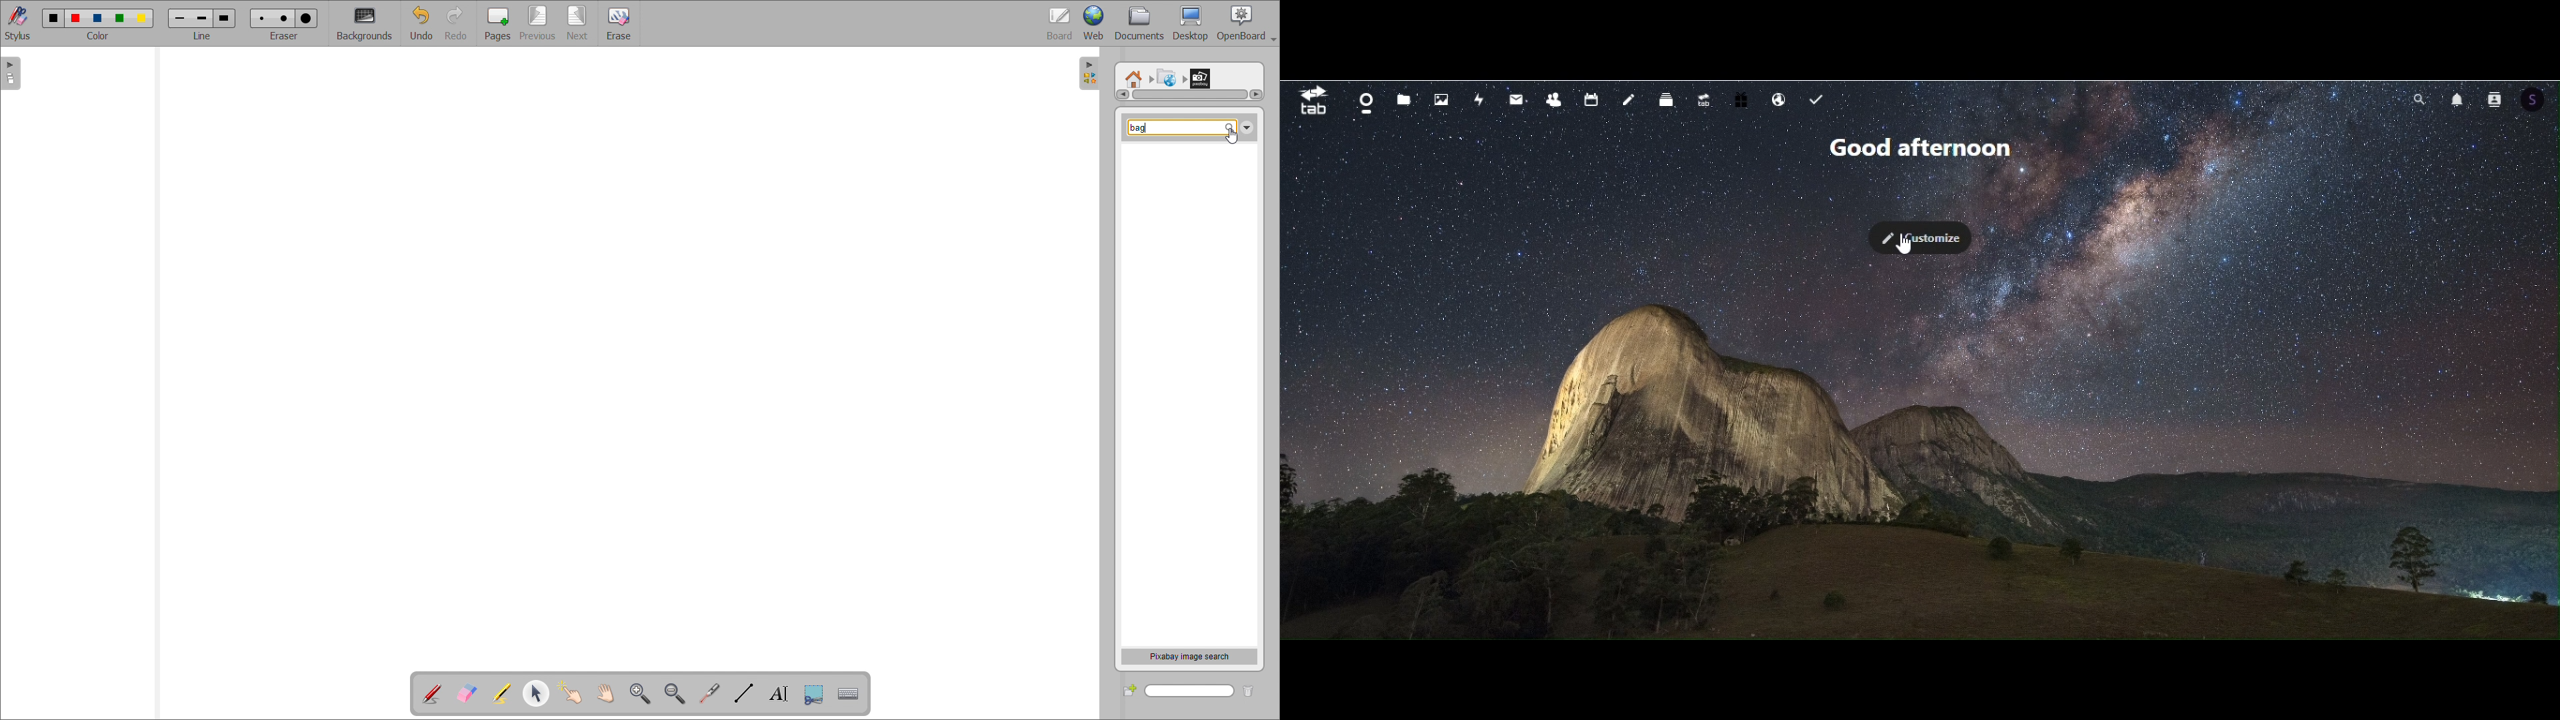 The width and height of the screenshot is (2576, 728). Describe the element at coordinates (203, 36) in the screenshot. I see `Line` at that location.